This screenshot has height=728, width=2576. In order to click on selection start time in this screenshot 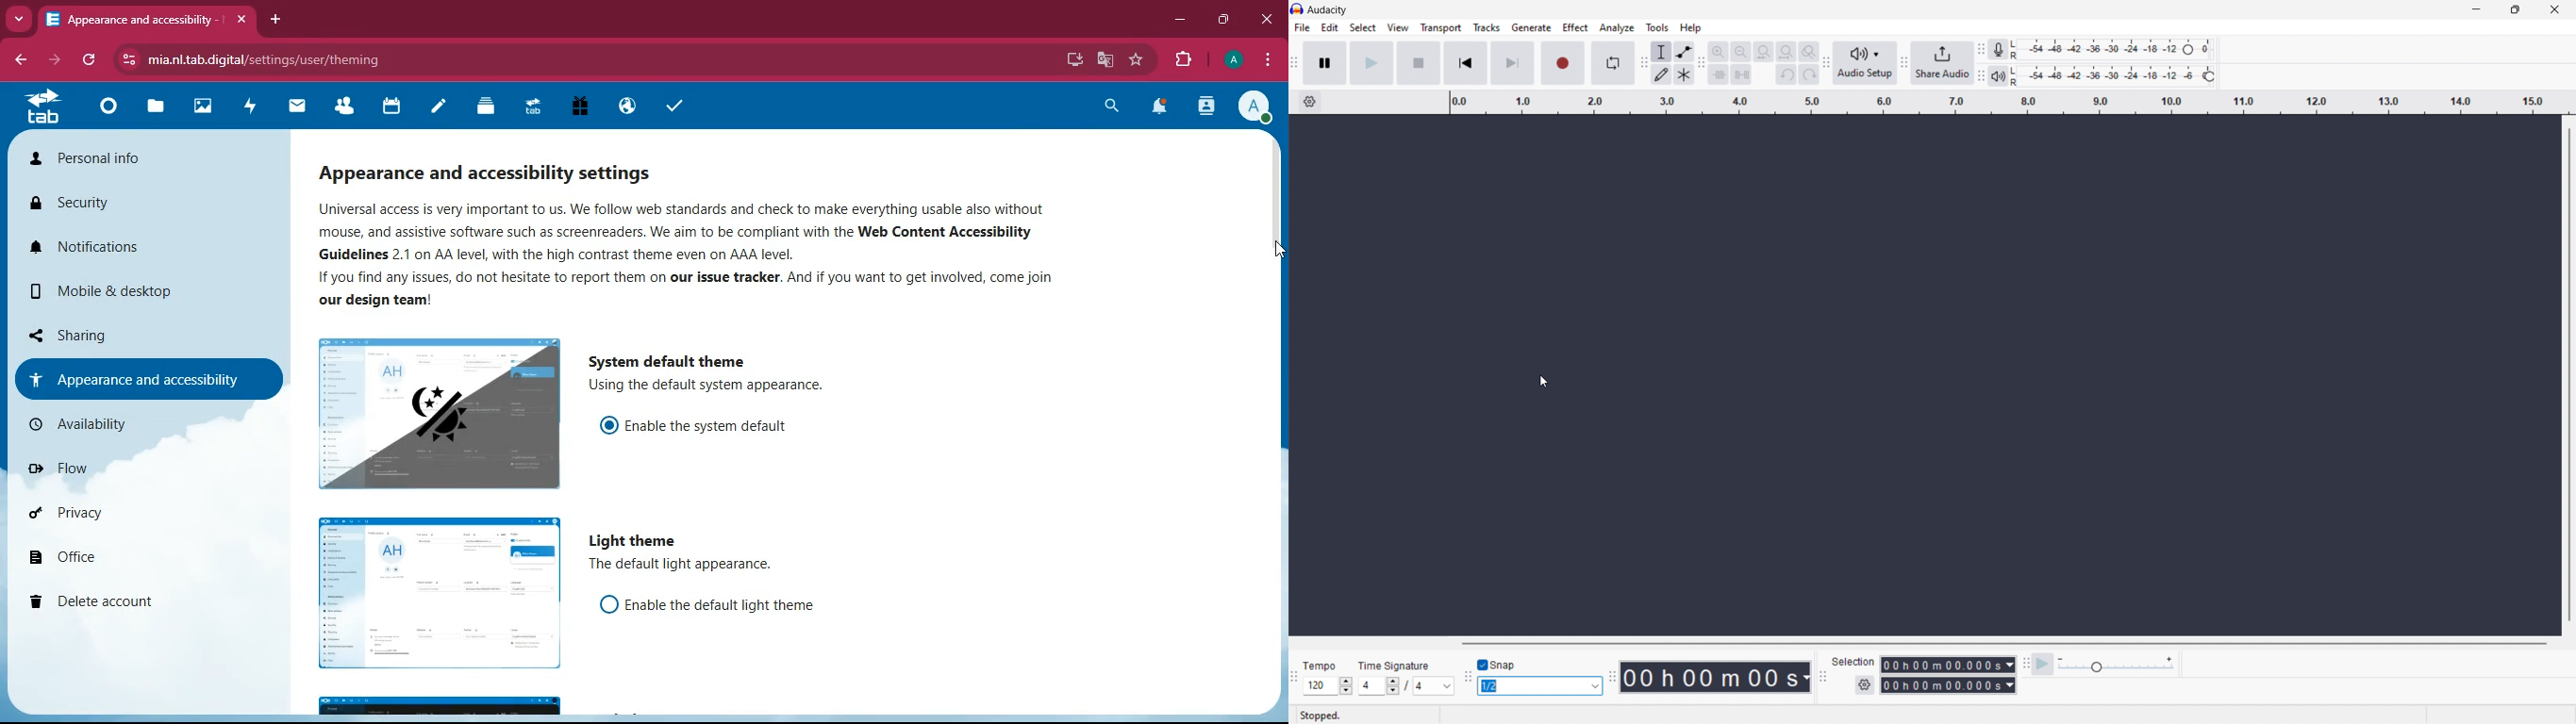, I will do `click(1947, 665)`.